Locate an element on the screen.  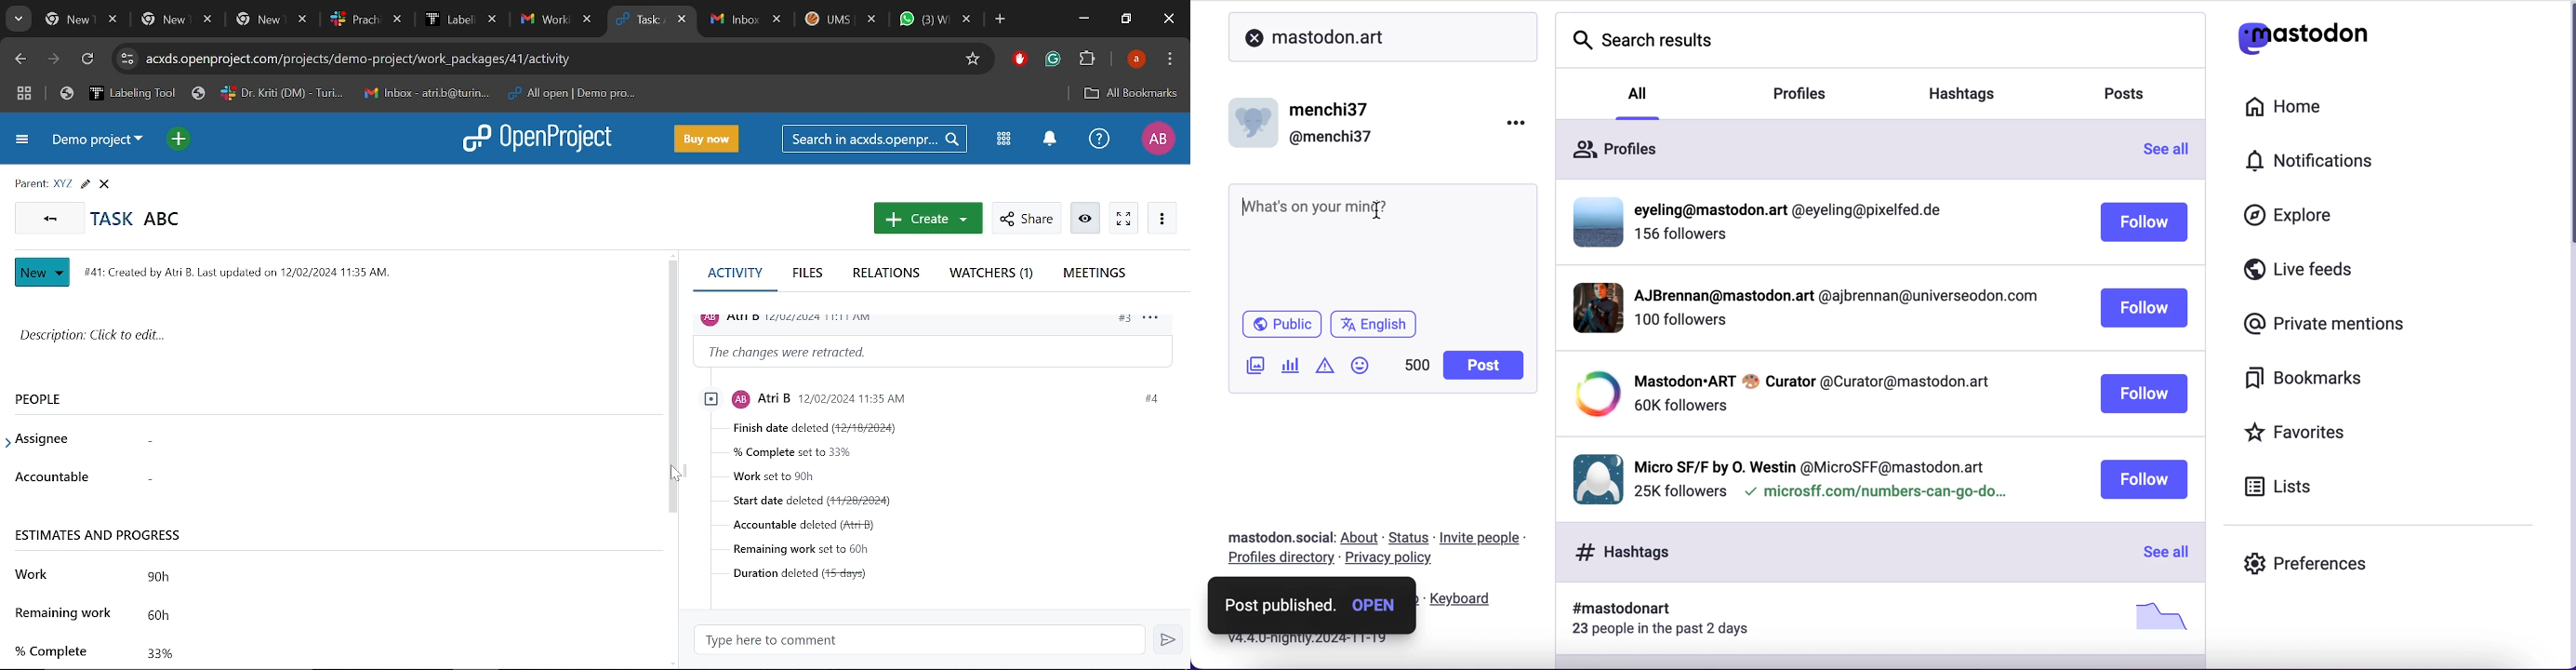
Control and customize chrome is located at coordinates (1172, 60).